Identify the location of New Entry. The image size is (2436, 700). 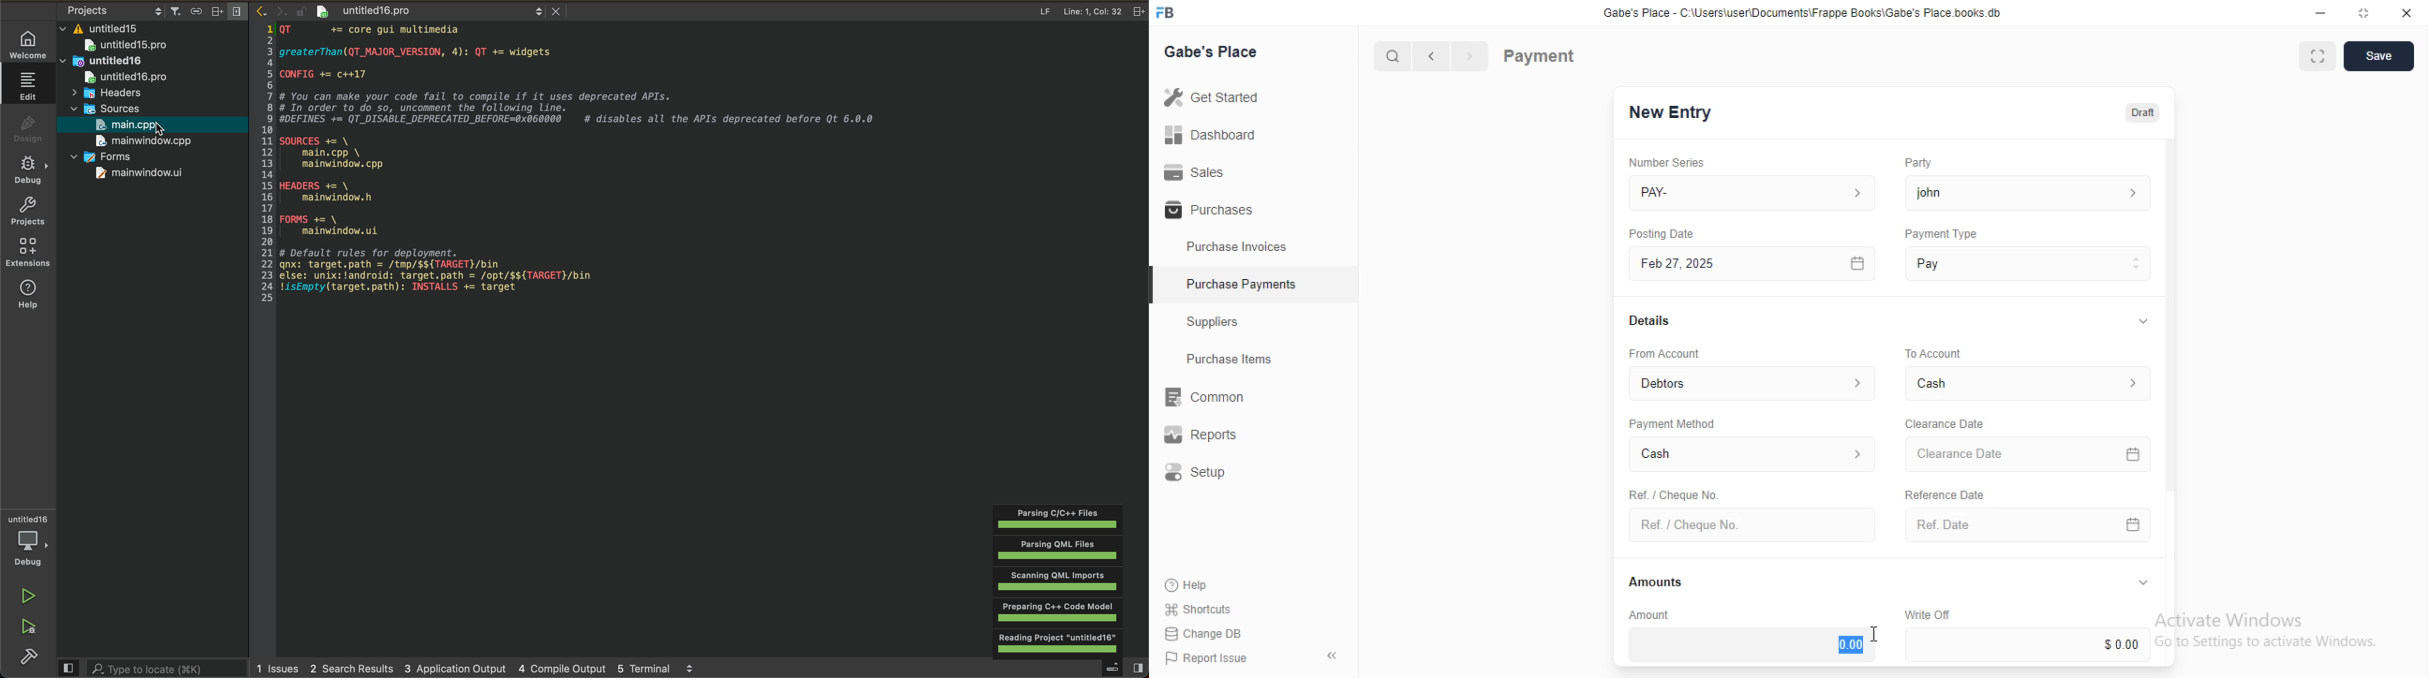
(1671, 113).